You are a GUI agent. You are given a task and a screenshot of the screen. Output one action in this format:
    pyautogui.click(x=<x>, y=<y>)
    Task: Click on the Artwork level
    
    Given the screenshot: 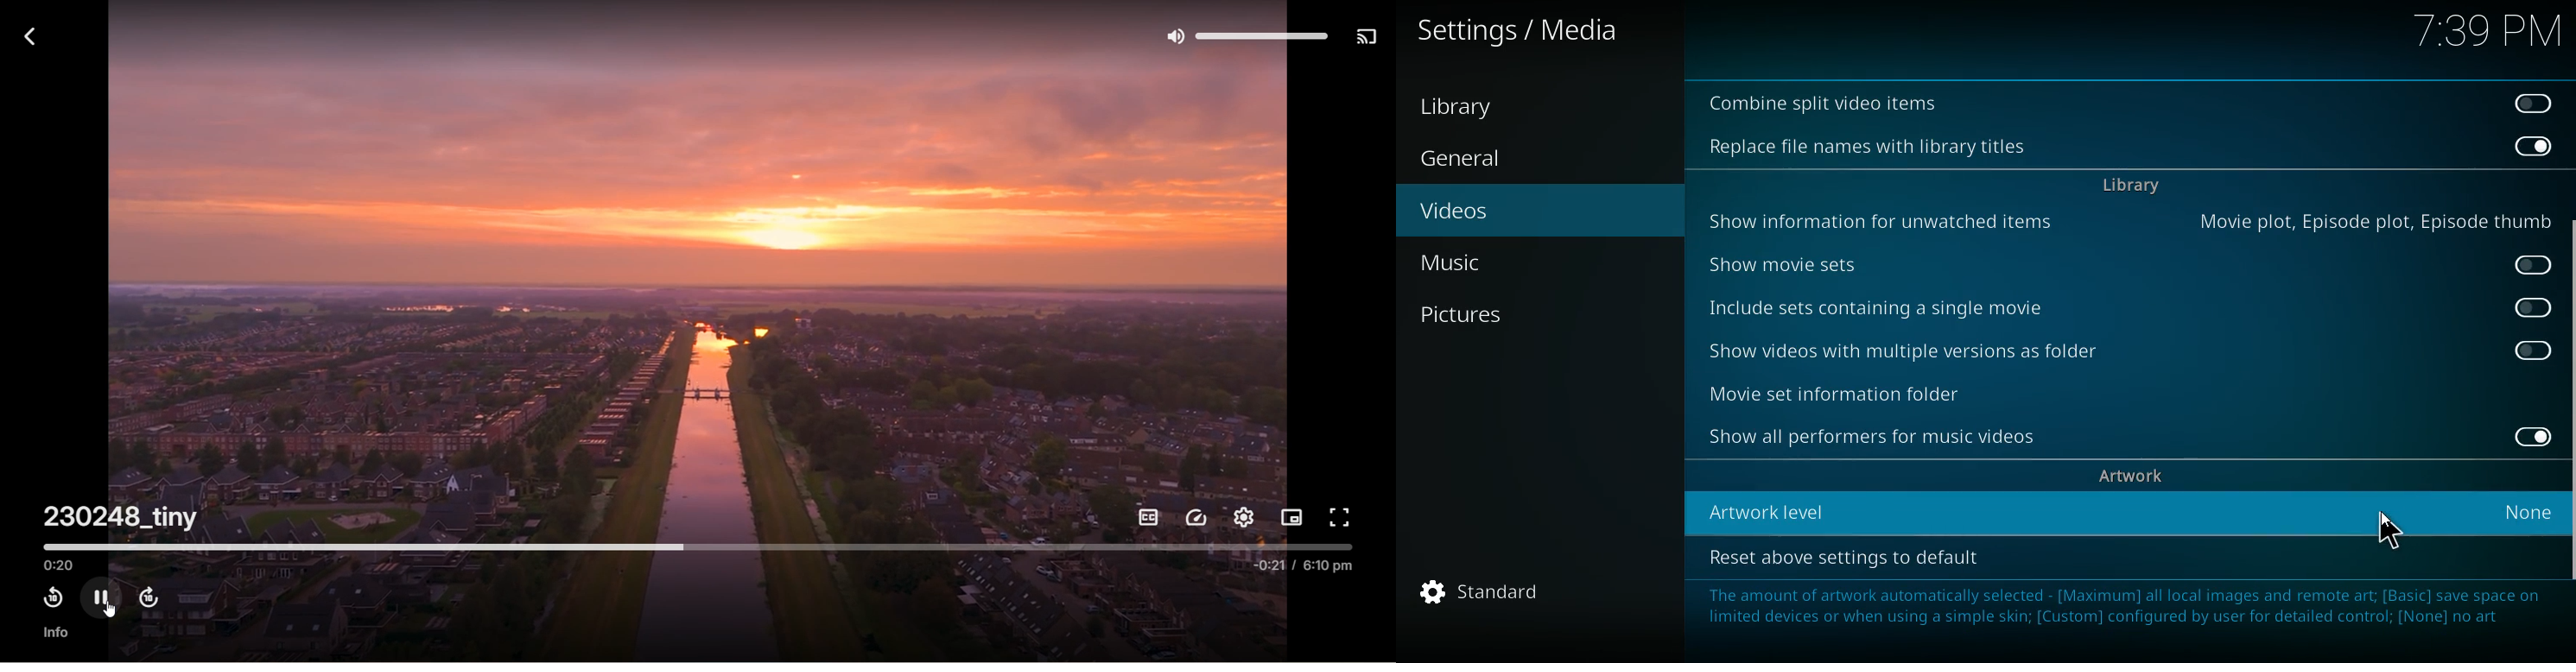 What is the action you would take?
    pyautogui.click(x=1882, y=508)
    